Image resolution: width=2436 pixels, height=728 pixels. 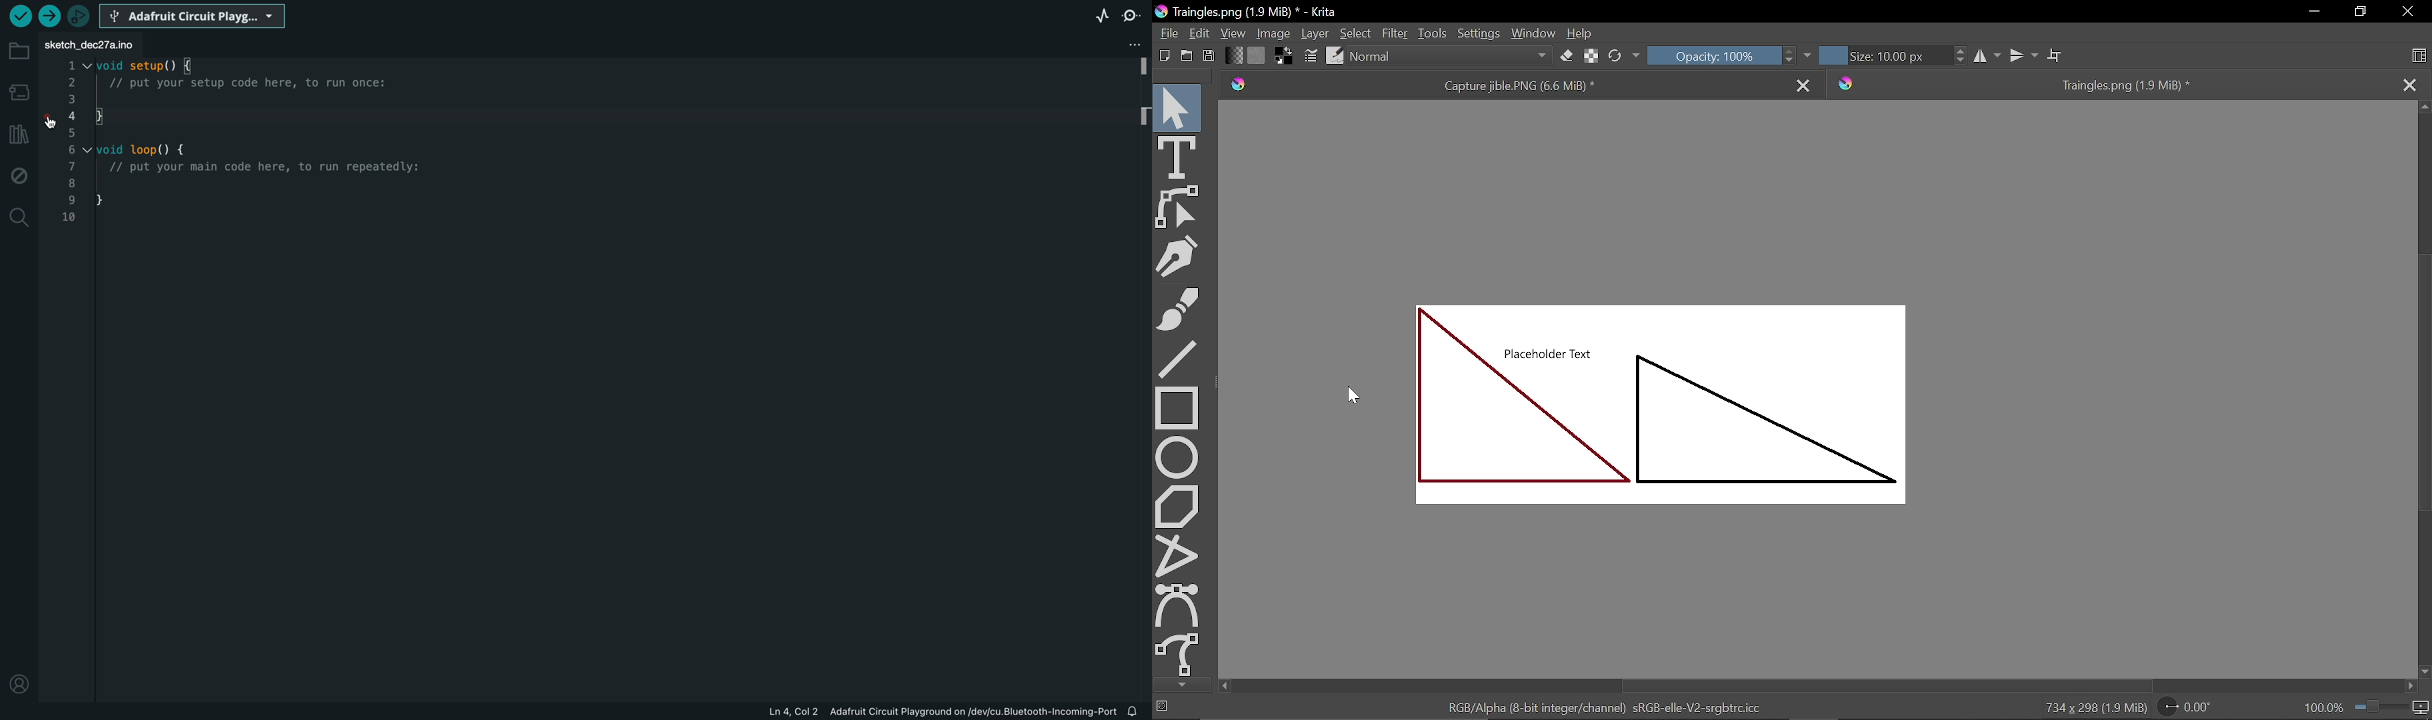 What do you see at coordinates (18, 175) in the screenshot?
I see `debug` at bounding box center [18, 175].